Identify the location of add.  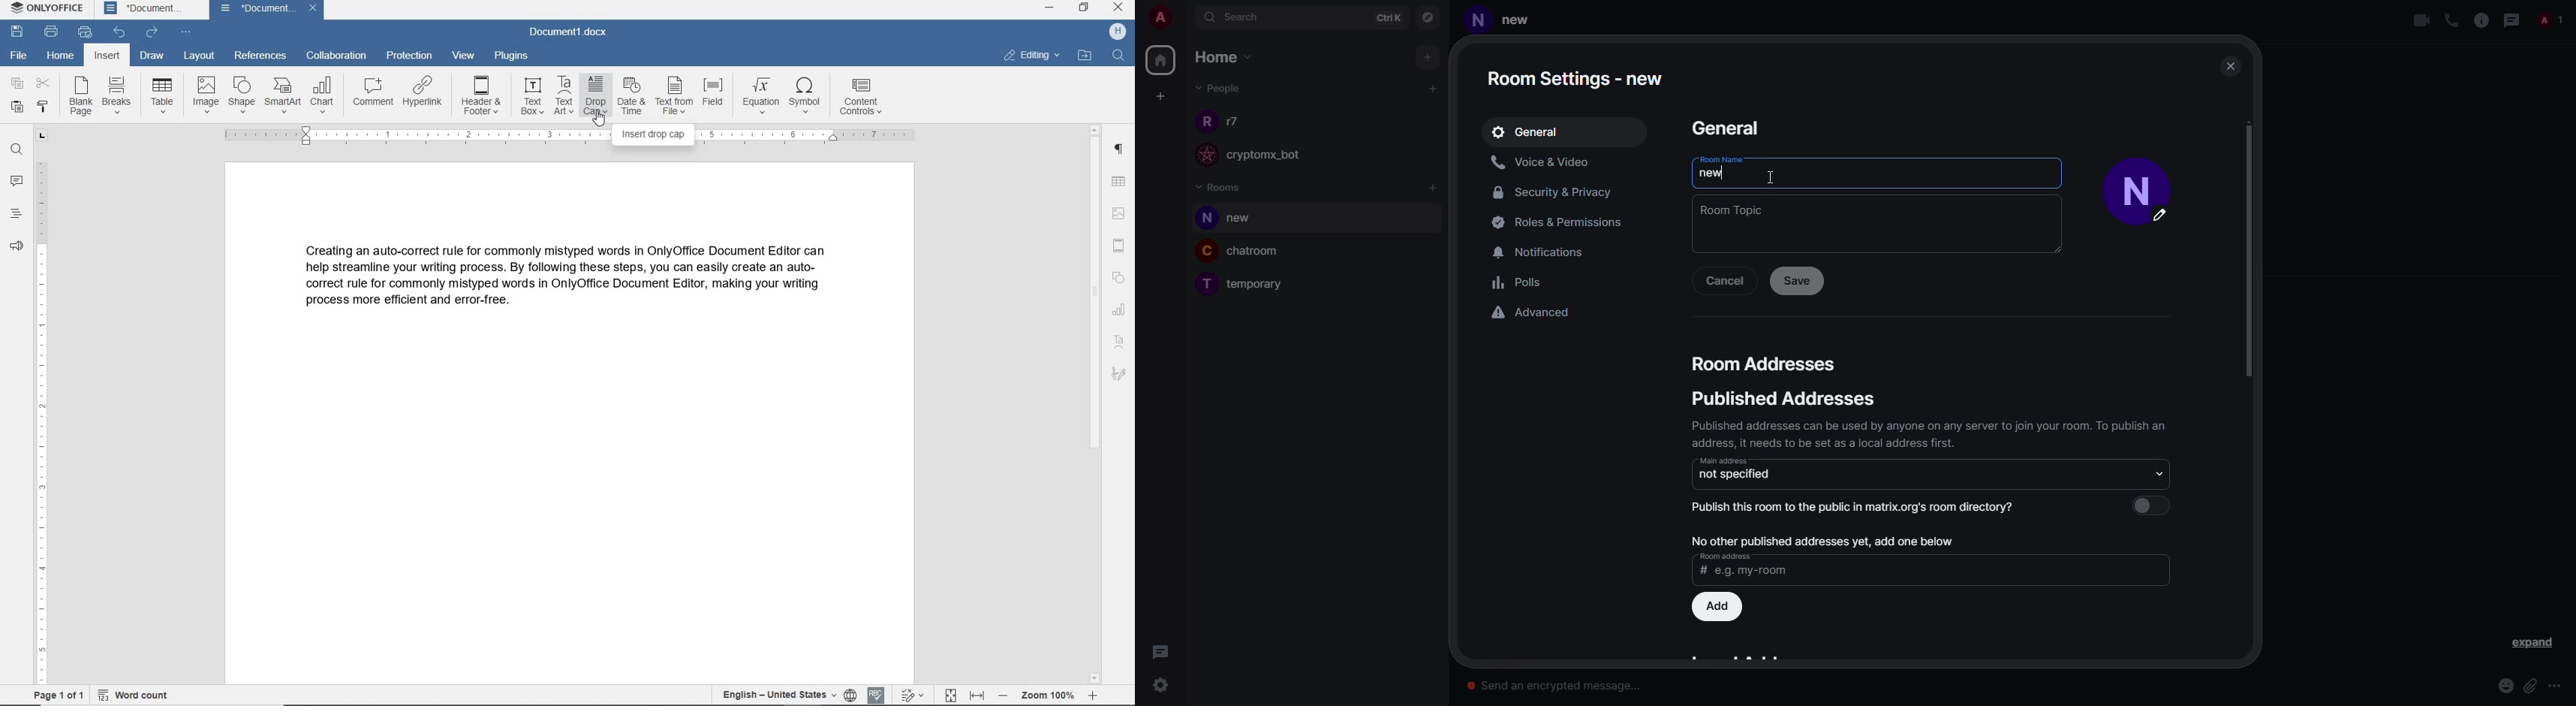
(1434, 189).